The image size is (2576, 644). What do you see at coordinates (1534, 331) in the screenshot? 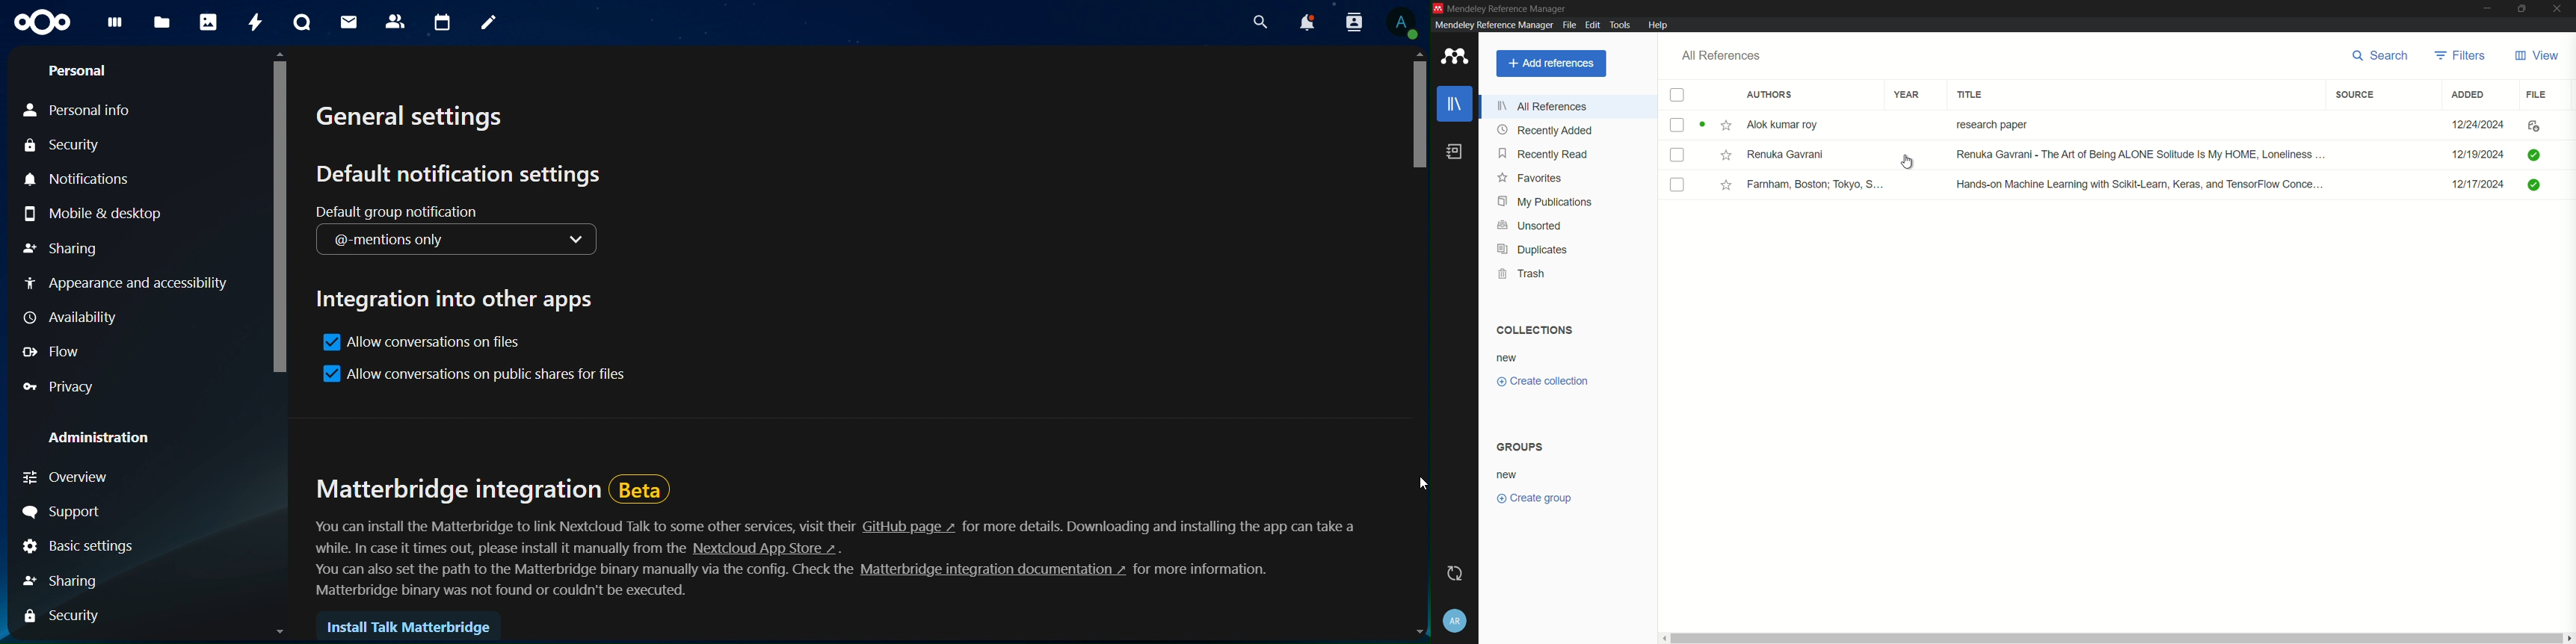
I see `collections` at bounding box center [1534, 331].